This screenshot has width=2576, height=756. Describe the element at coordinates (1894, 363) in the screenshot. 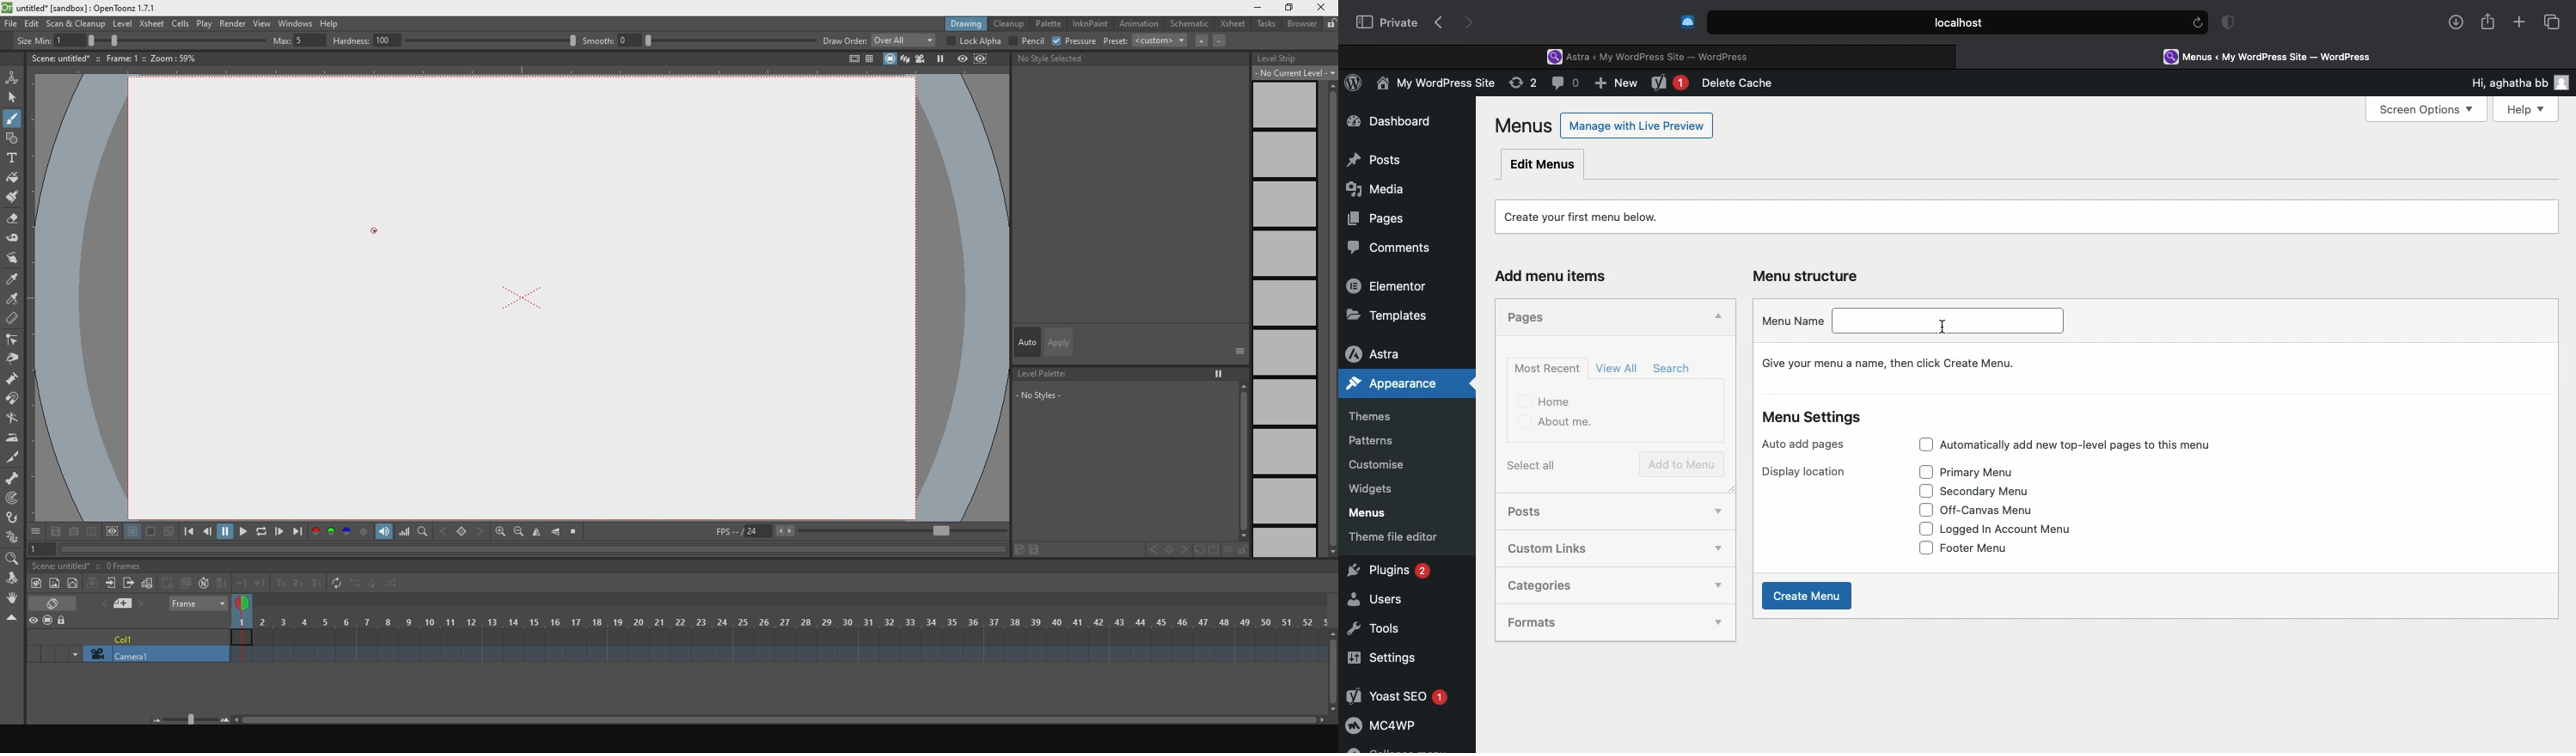

I see `Give your menu a name, then click Create Menu` at that location.